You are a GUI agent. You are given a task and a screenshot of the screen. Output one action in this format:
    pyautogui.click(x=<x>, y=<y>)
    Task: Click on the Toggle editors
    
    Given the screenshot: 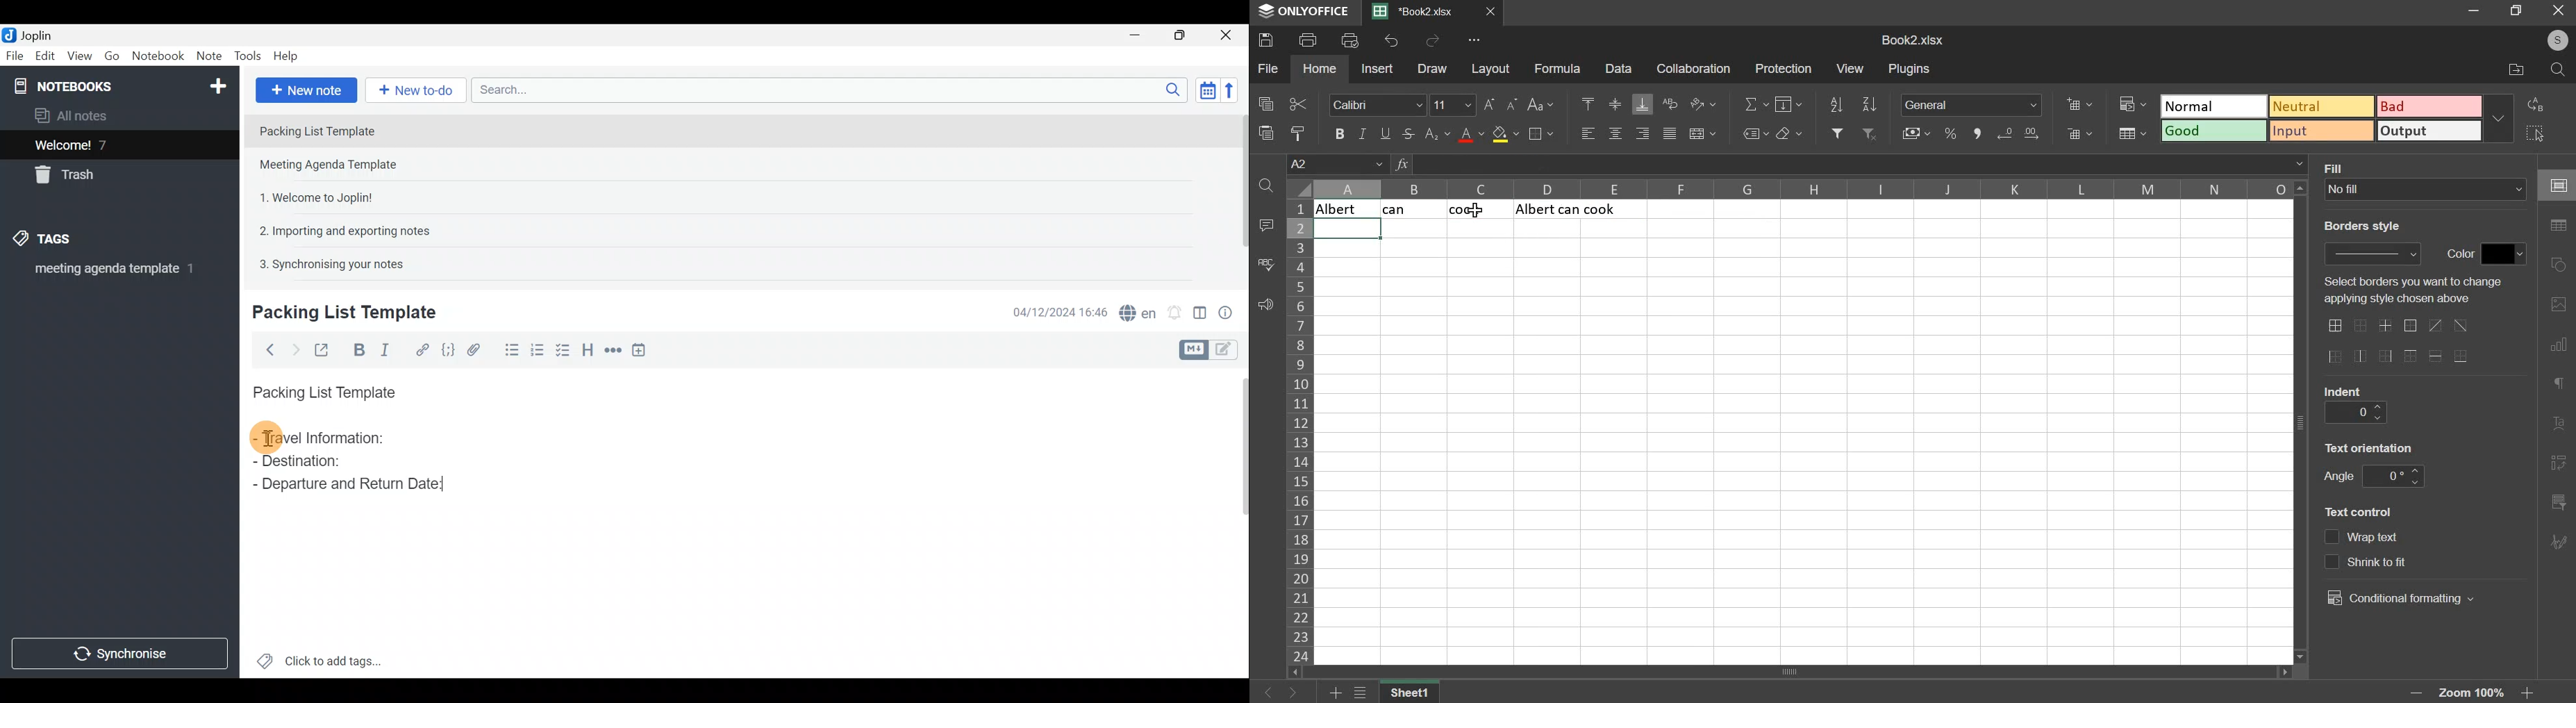 What is the action you would take?
    pyautogui.click(x=1230, y=351)
    